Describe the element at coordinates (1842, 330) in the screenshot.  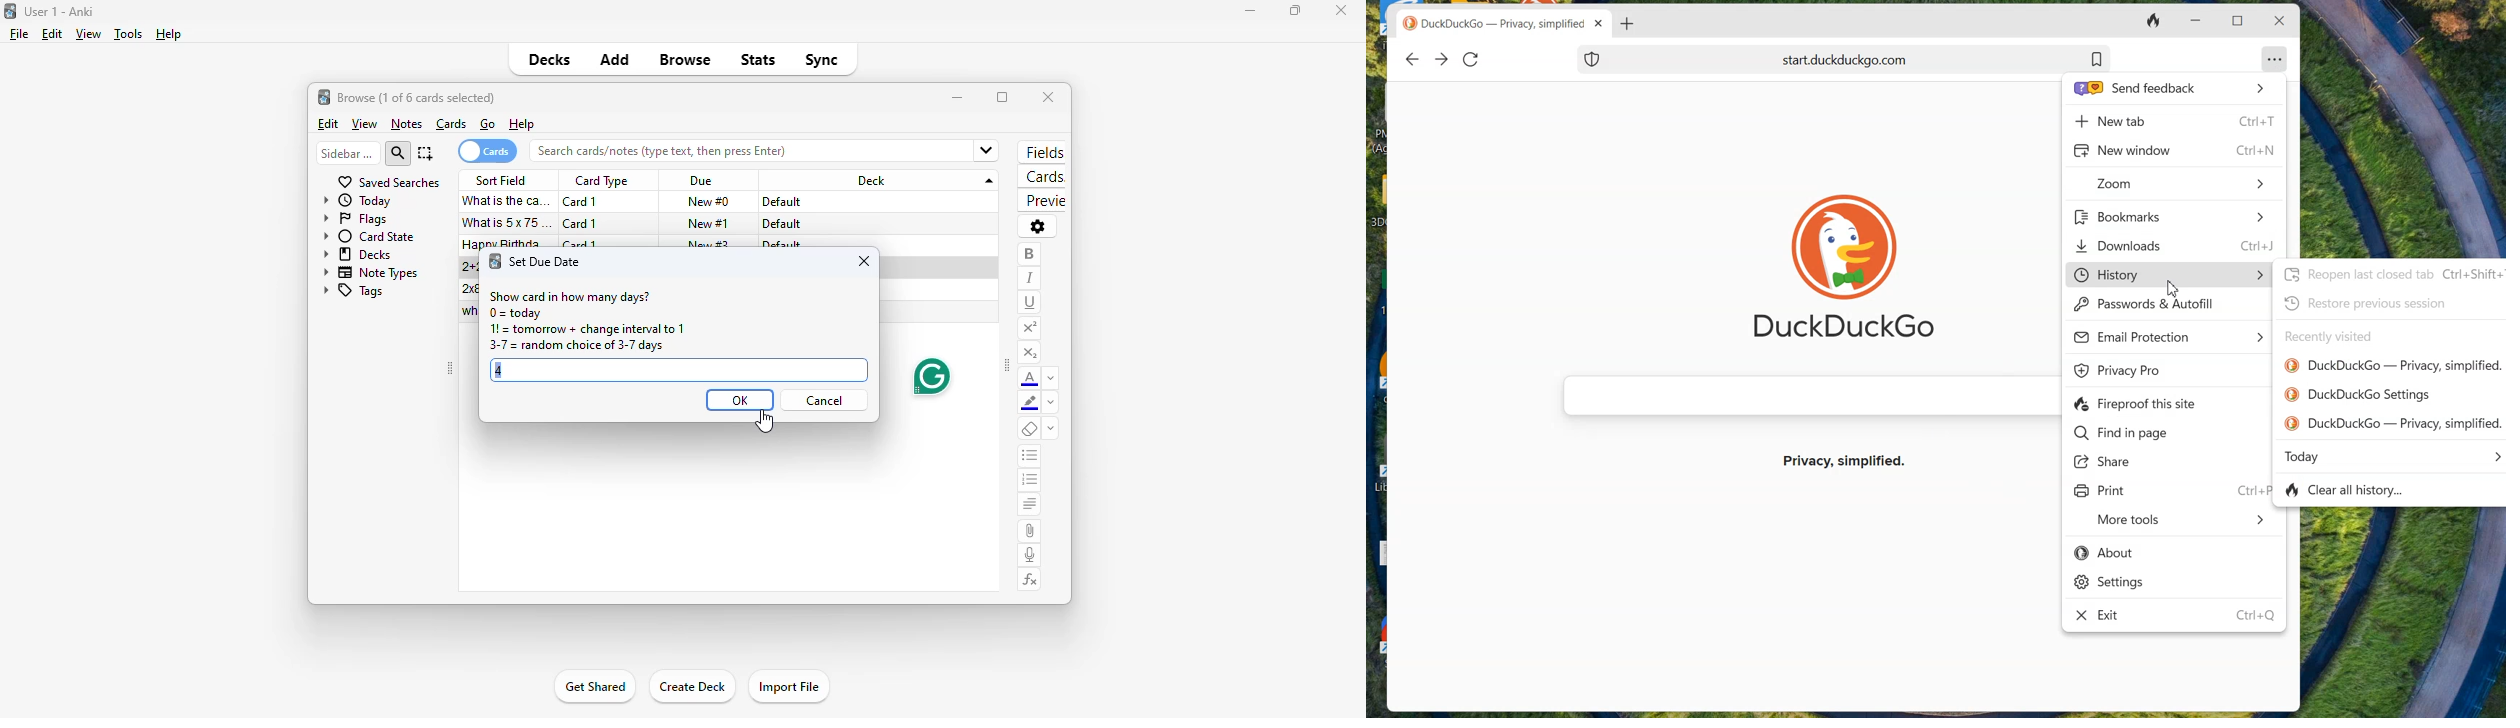
I see `DuckDuckGo` at that location.